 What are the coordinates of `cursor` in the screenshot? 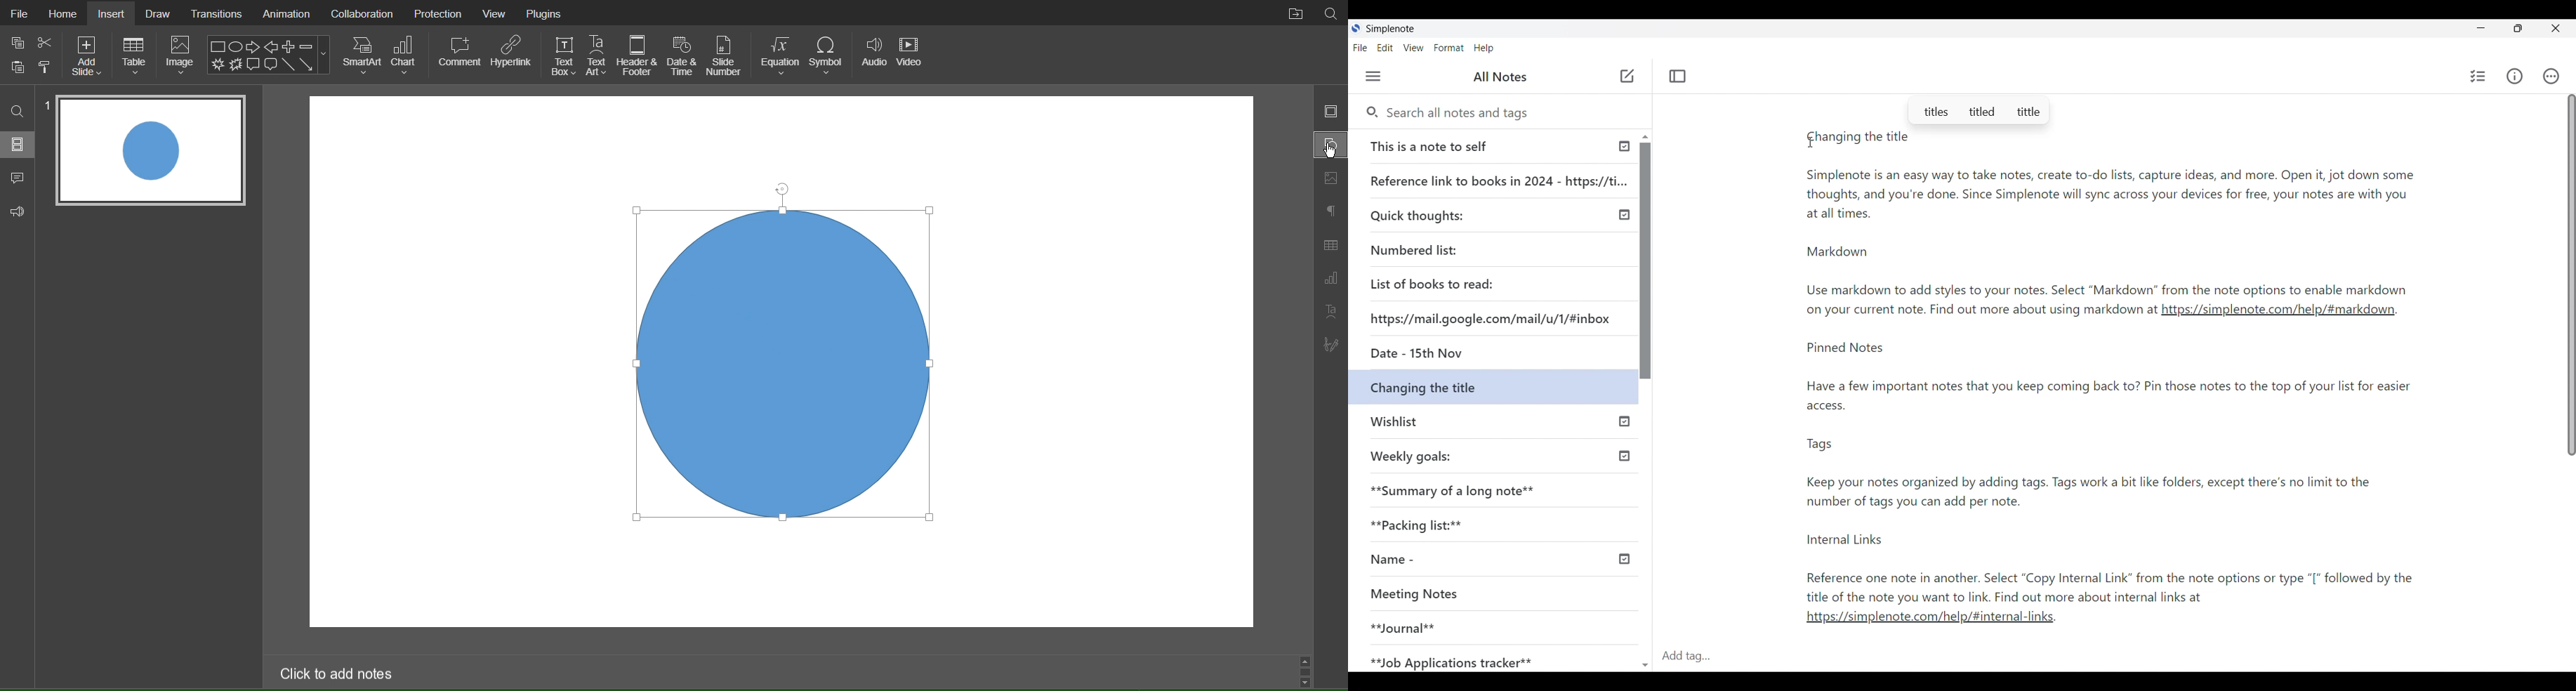 It's located at (1333, 152).